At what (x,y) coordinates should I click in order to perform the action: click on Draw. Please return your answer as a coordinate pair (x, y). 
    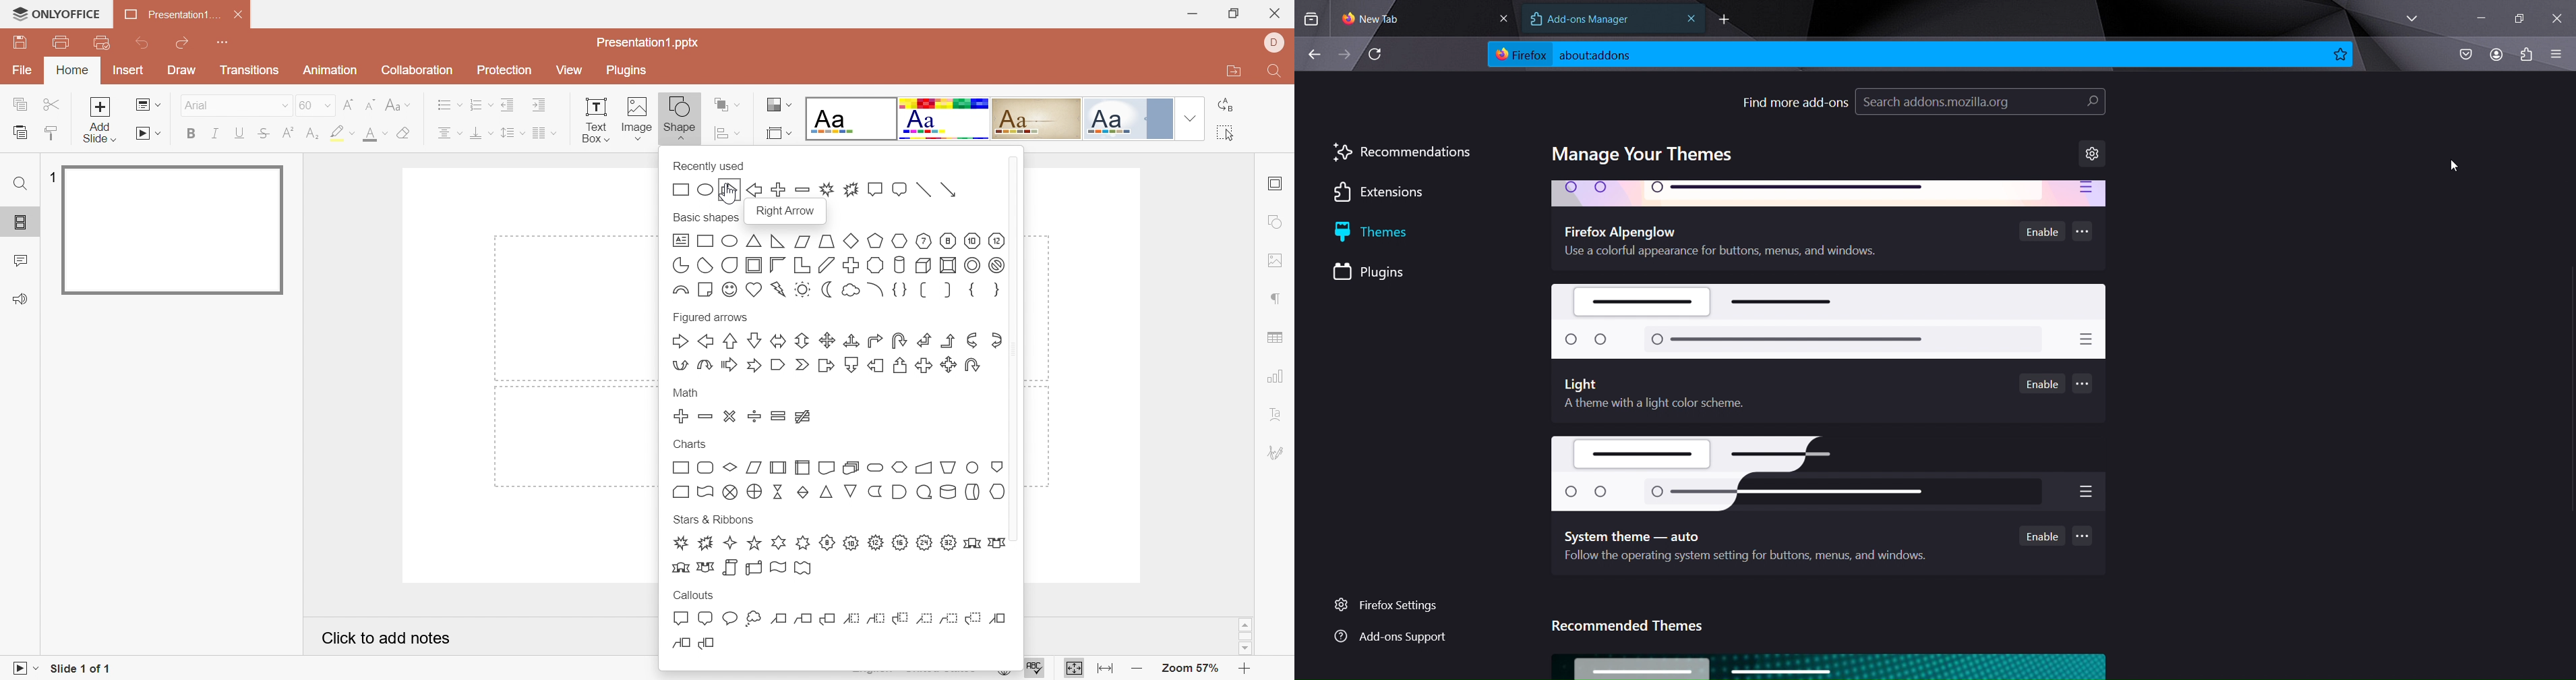
    Looking at the image, I should click on (180, 69).